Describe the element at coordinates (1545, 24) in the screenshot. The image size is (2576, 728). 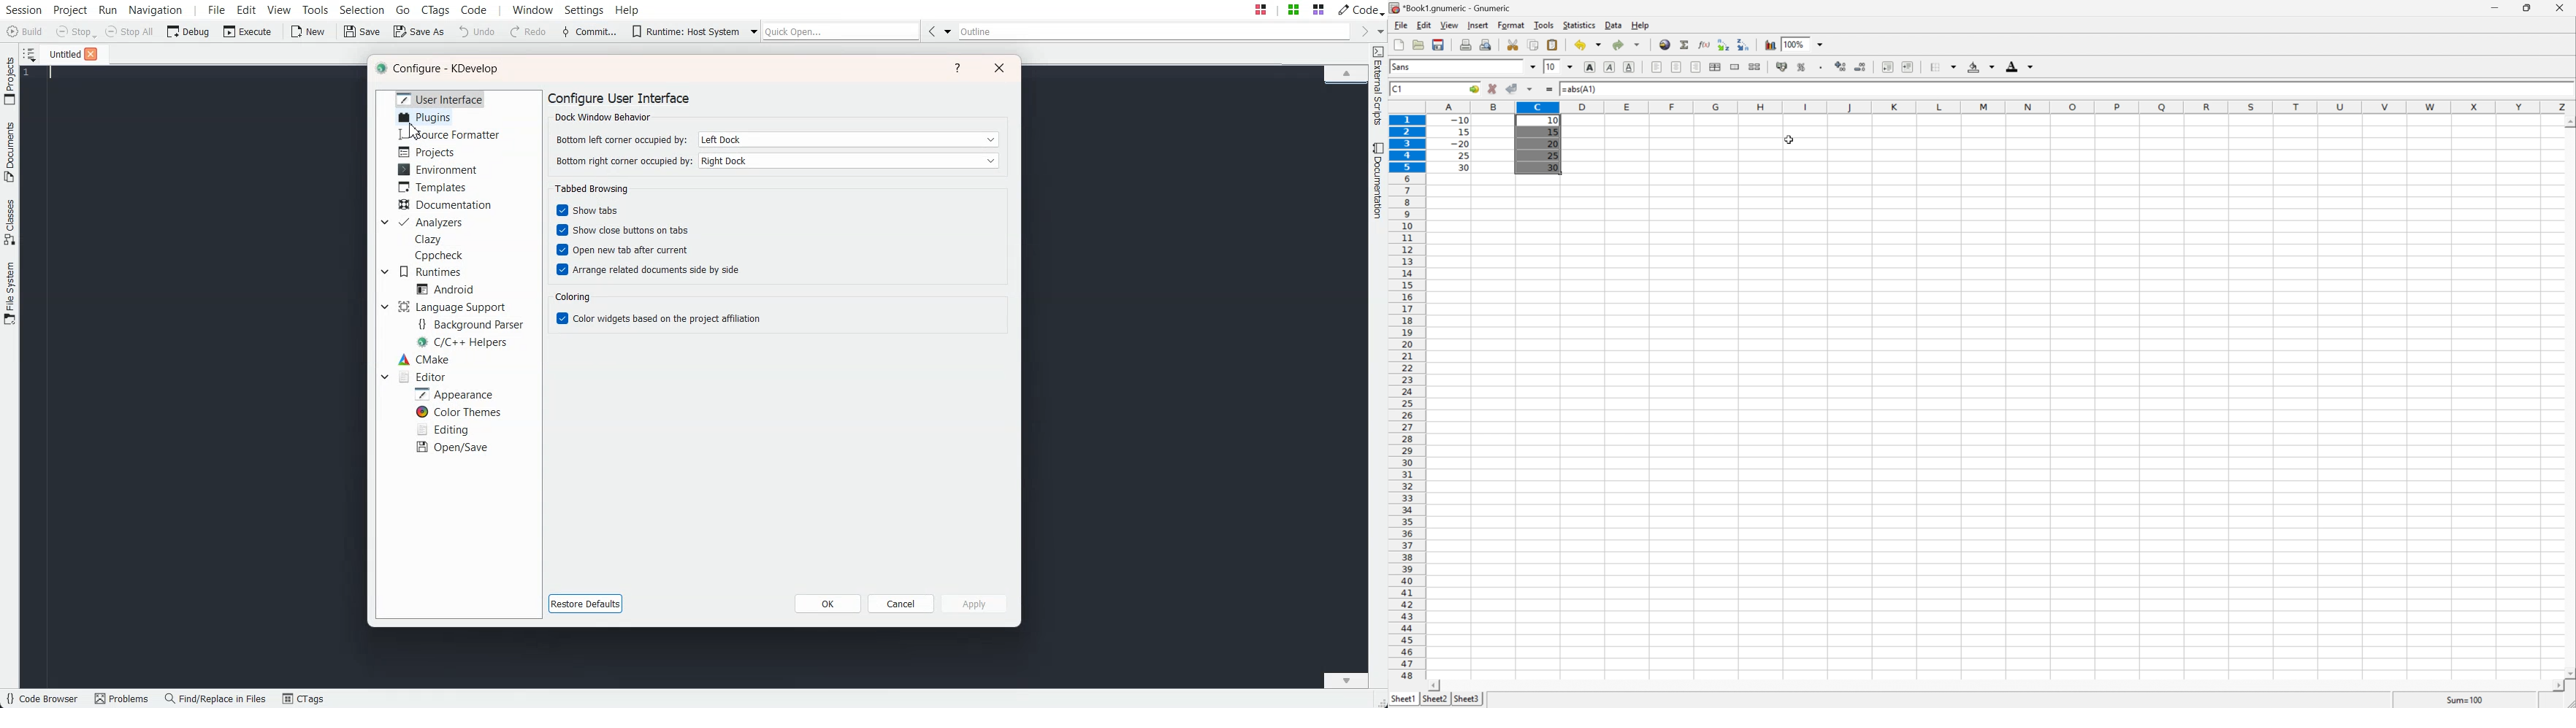
I see `Tools` at that location.